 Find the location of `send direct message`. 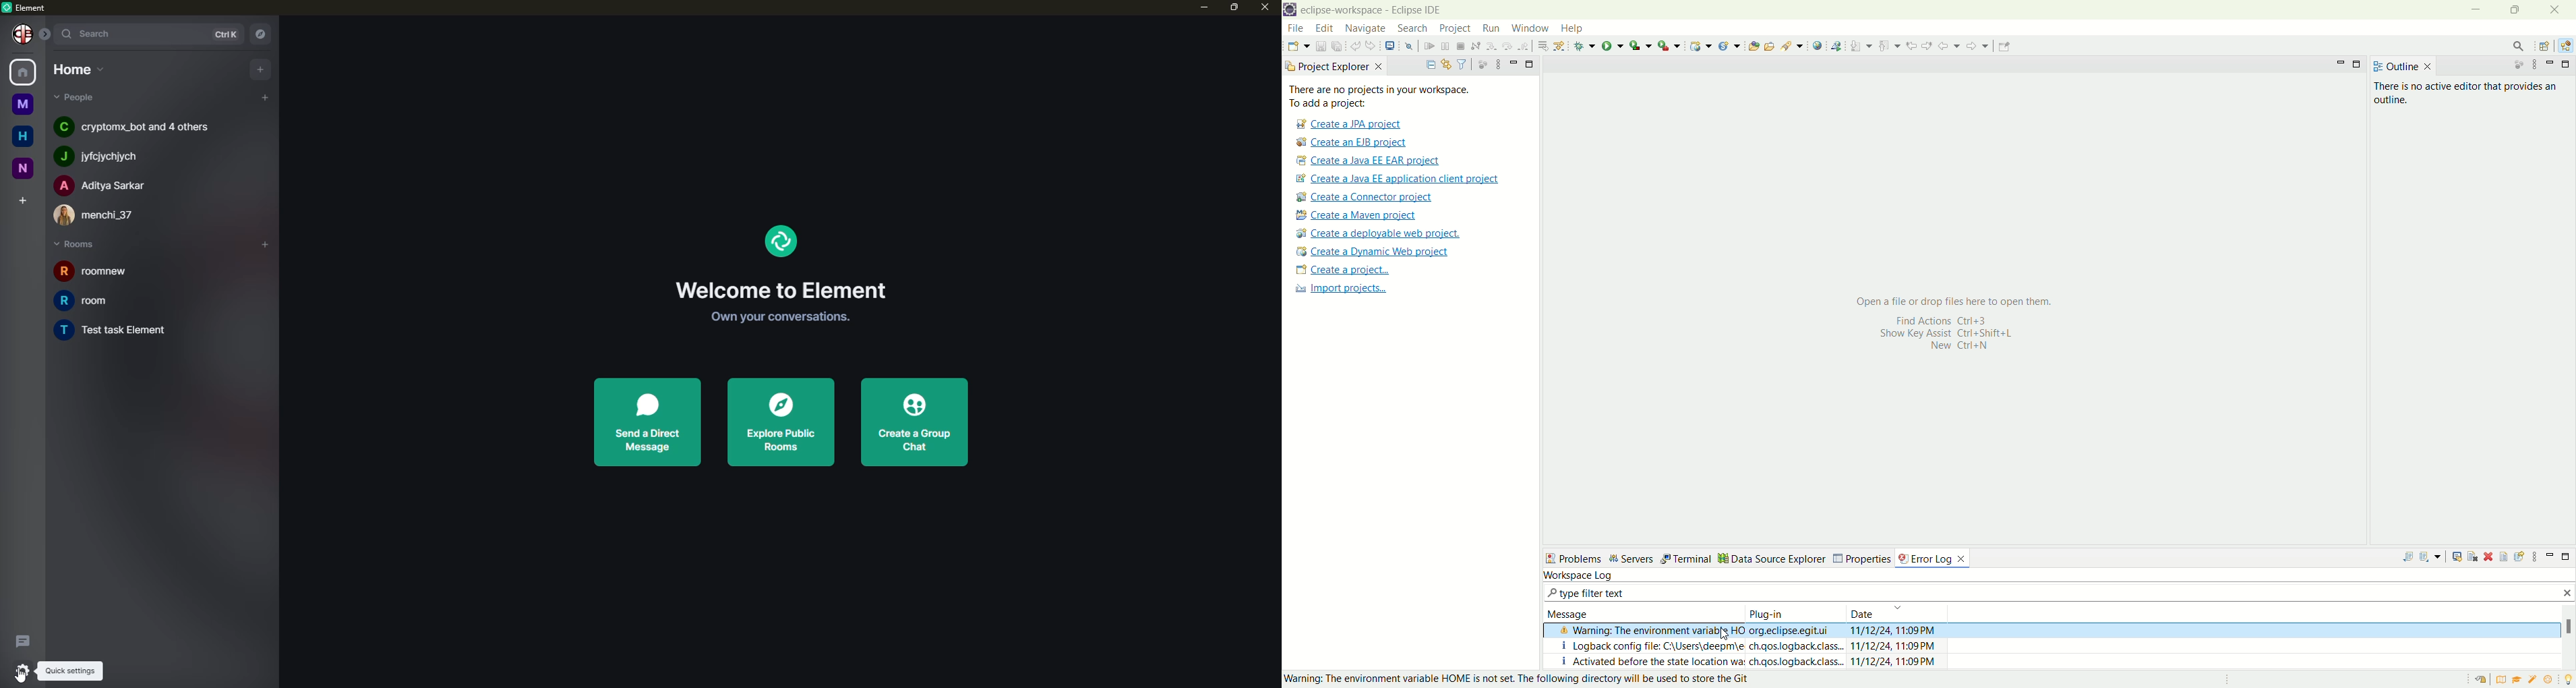

send direct message is located at coordinates (646, 422).